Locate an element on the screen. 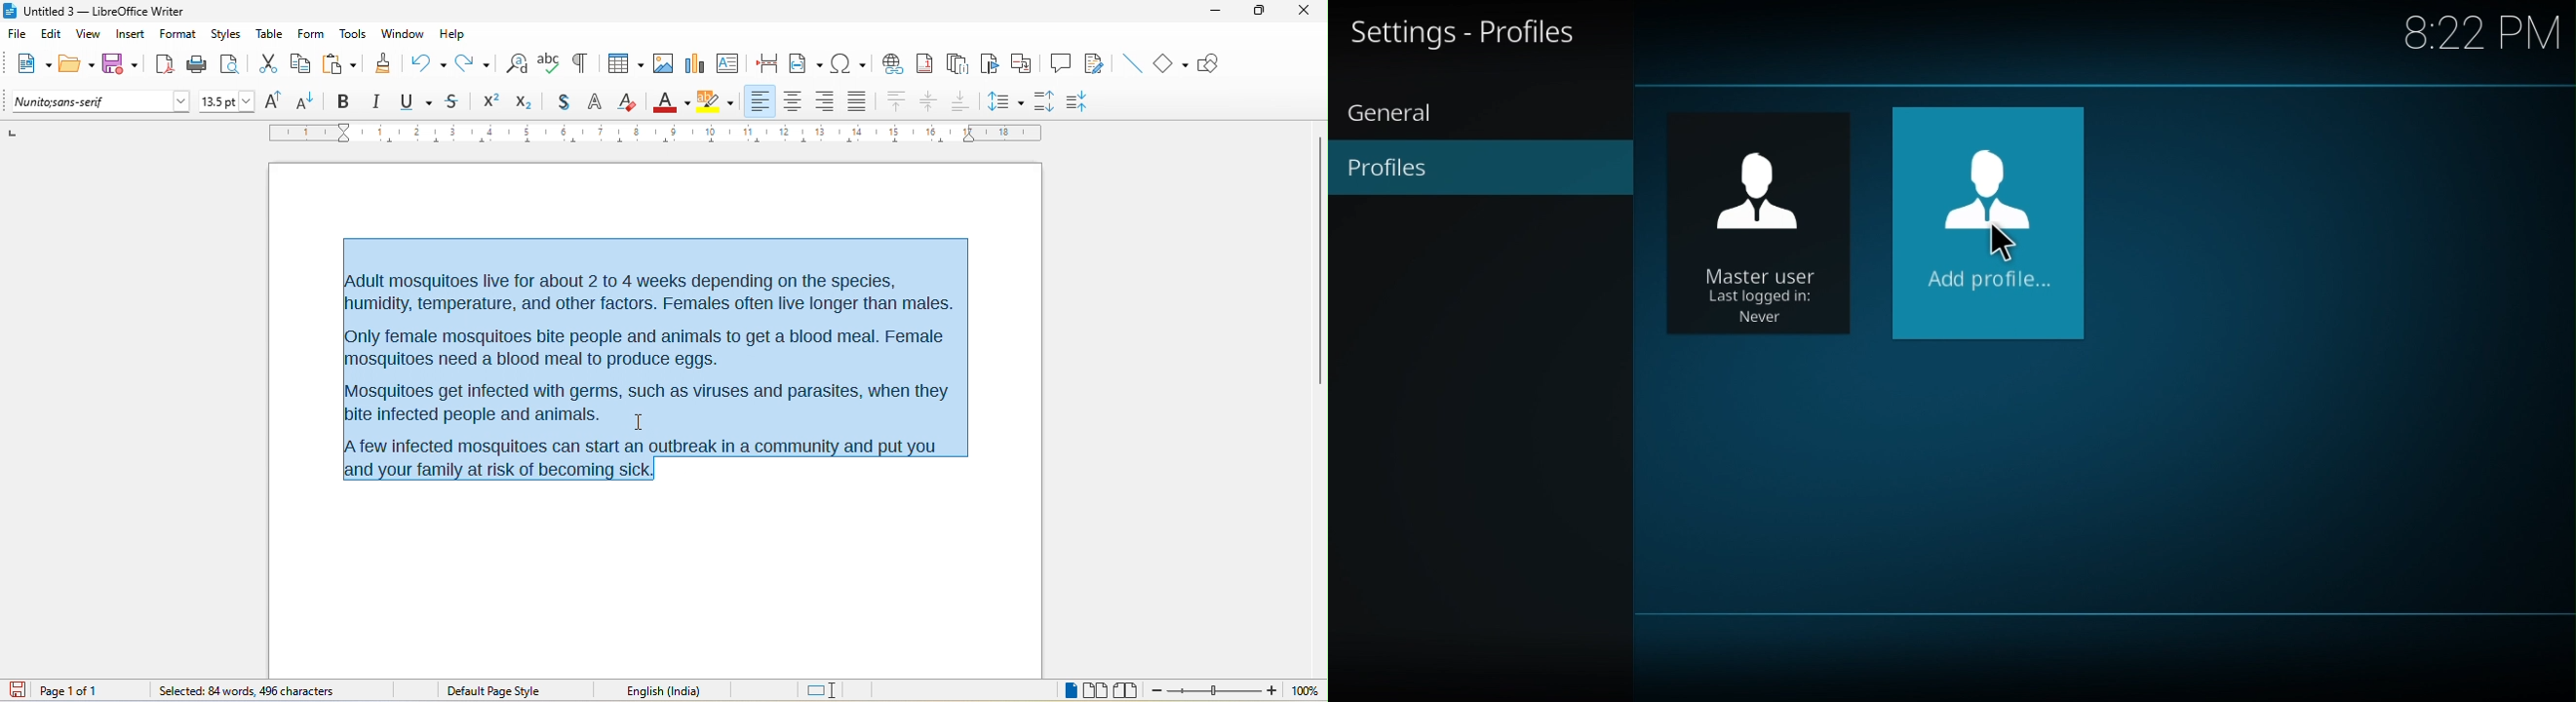 This screenshot has height=728, width=2576. shadow is located at coordinates (563, 103).